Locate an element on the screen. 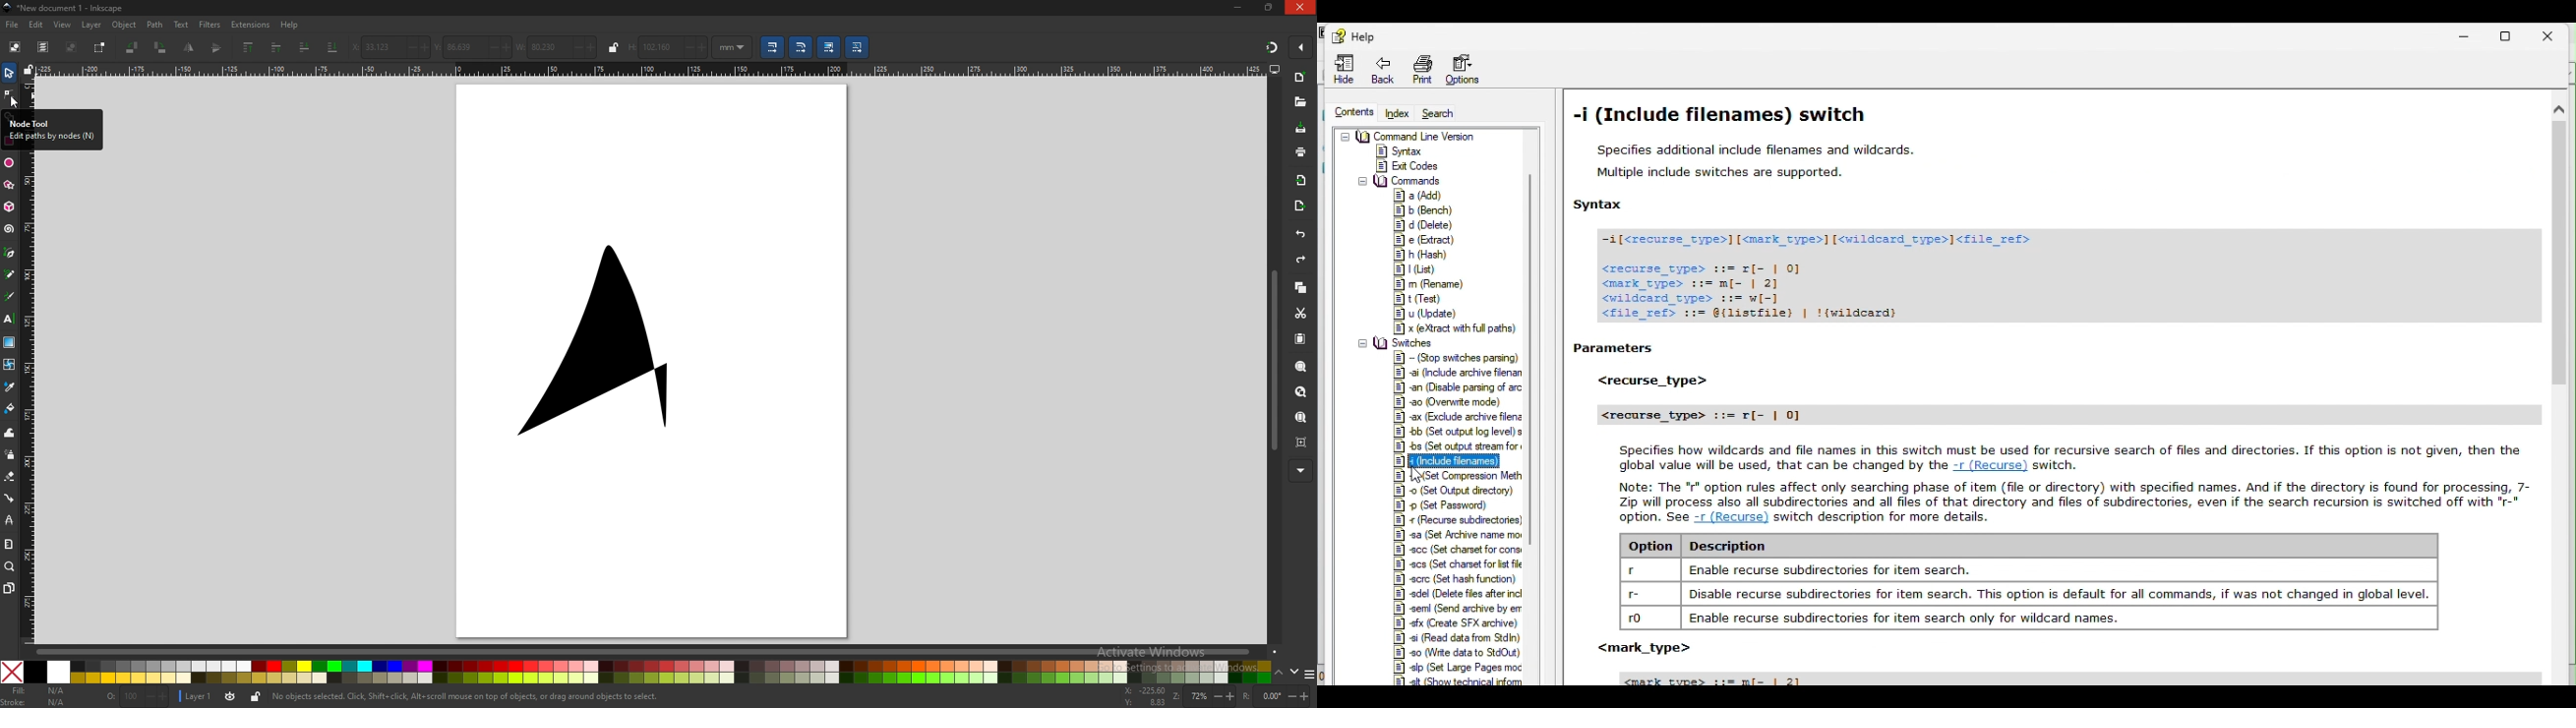 The width and height of the screenshot is (2576, 728). ellipse is located at coordinates (10, 161).